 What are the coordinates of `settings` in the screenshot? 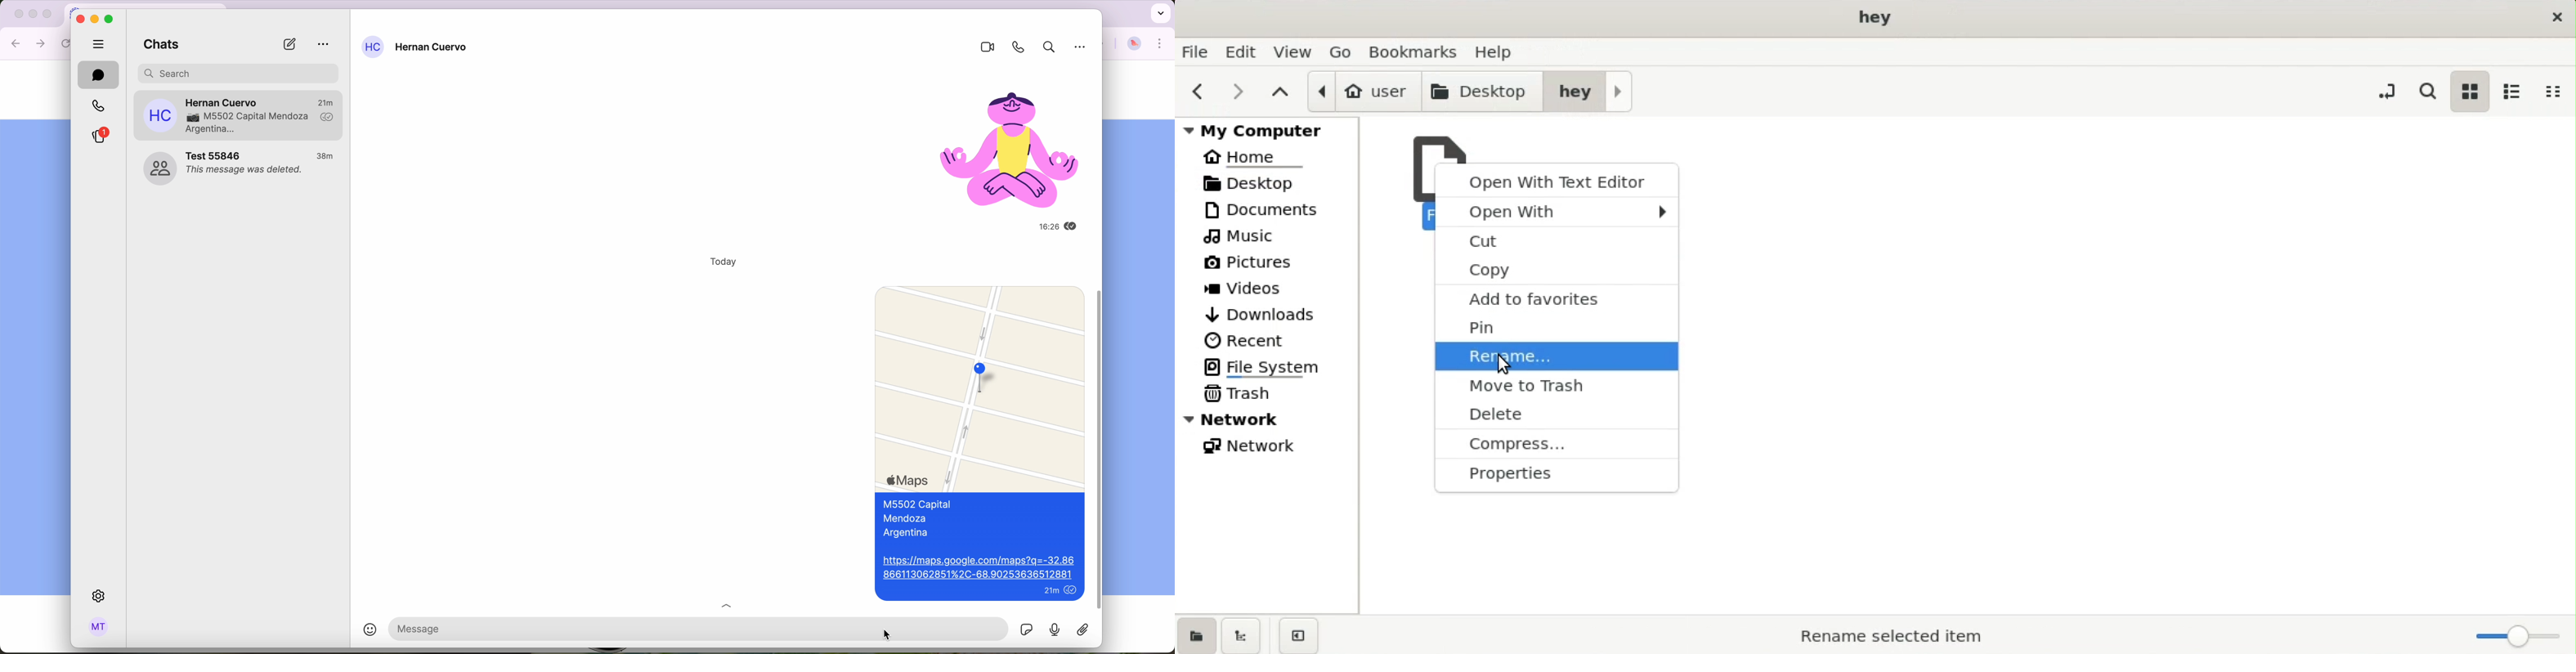 It's located at (100, 597).